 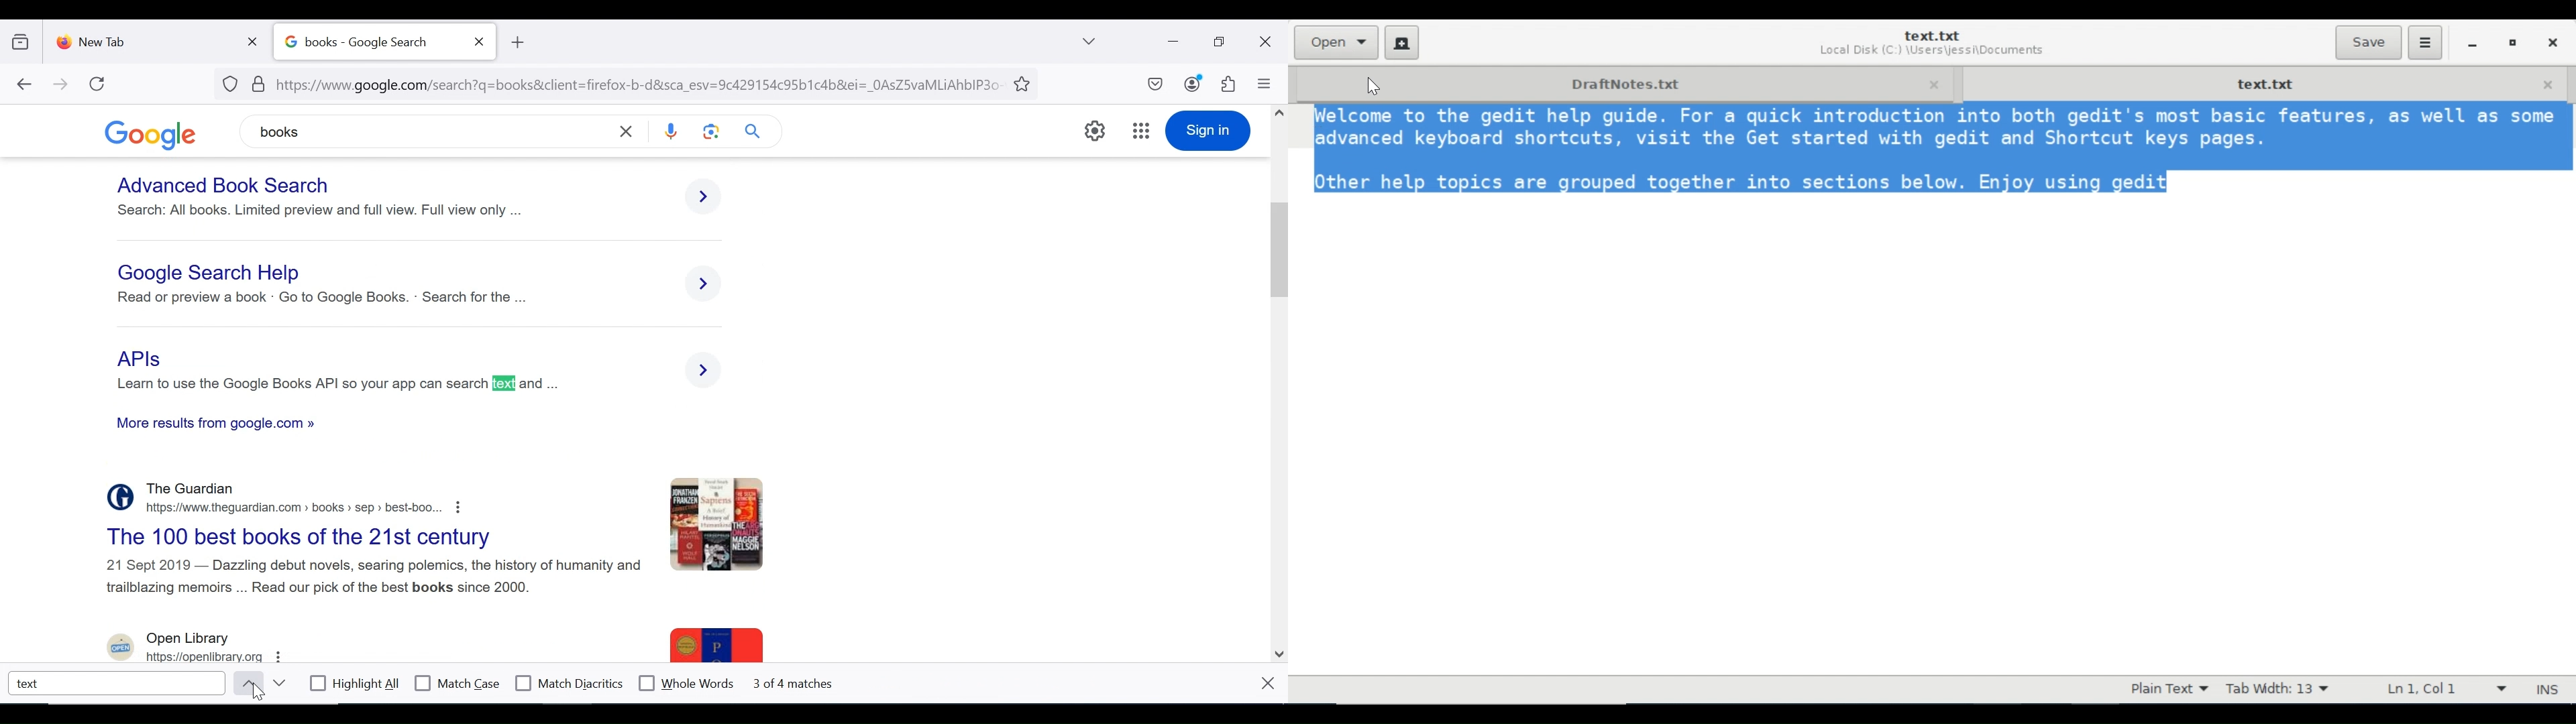 What do you see at coordinates (2424, 43) in the screenshot?
I see `Application menu` at bounding box center [2424, 43].